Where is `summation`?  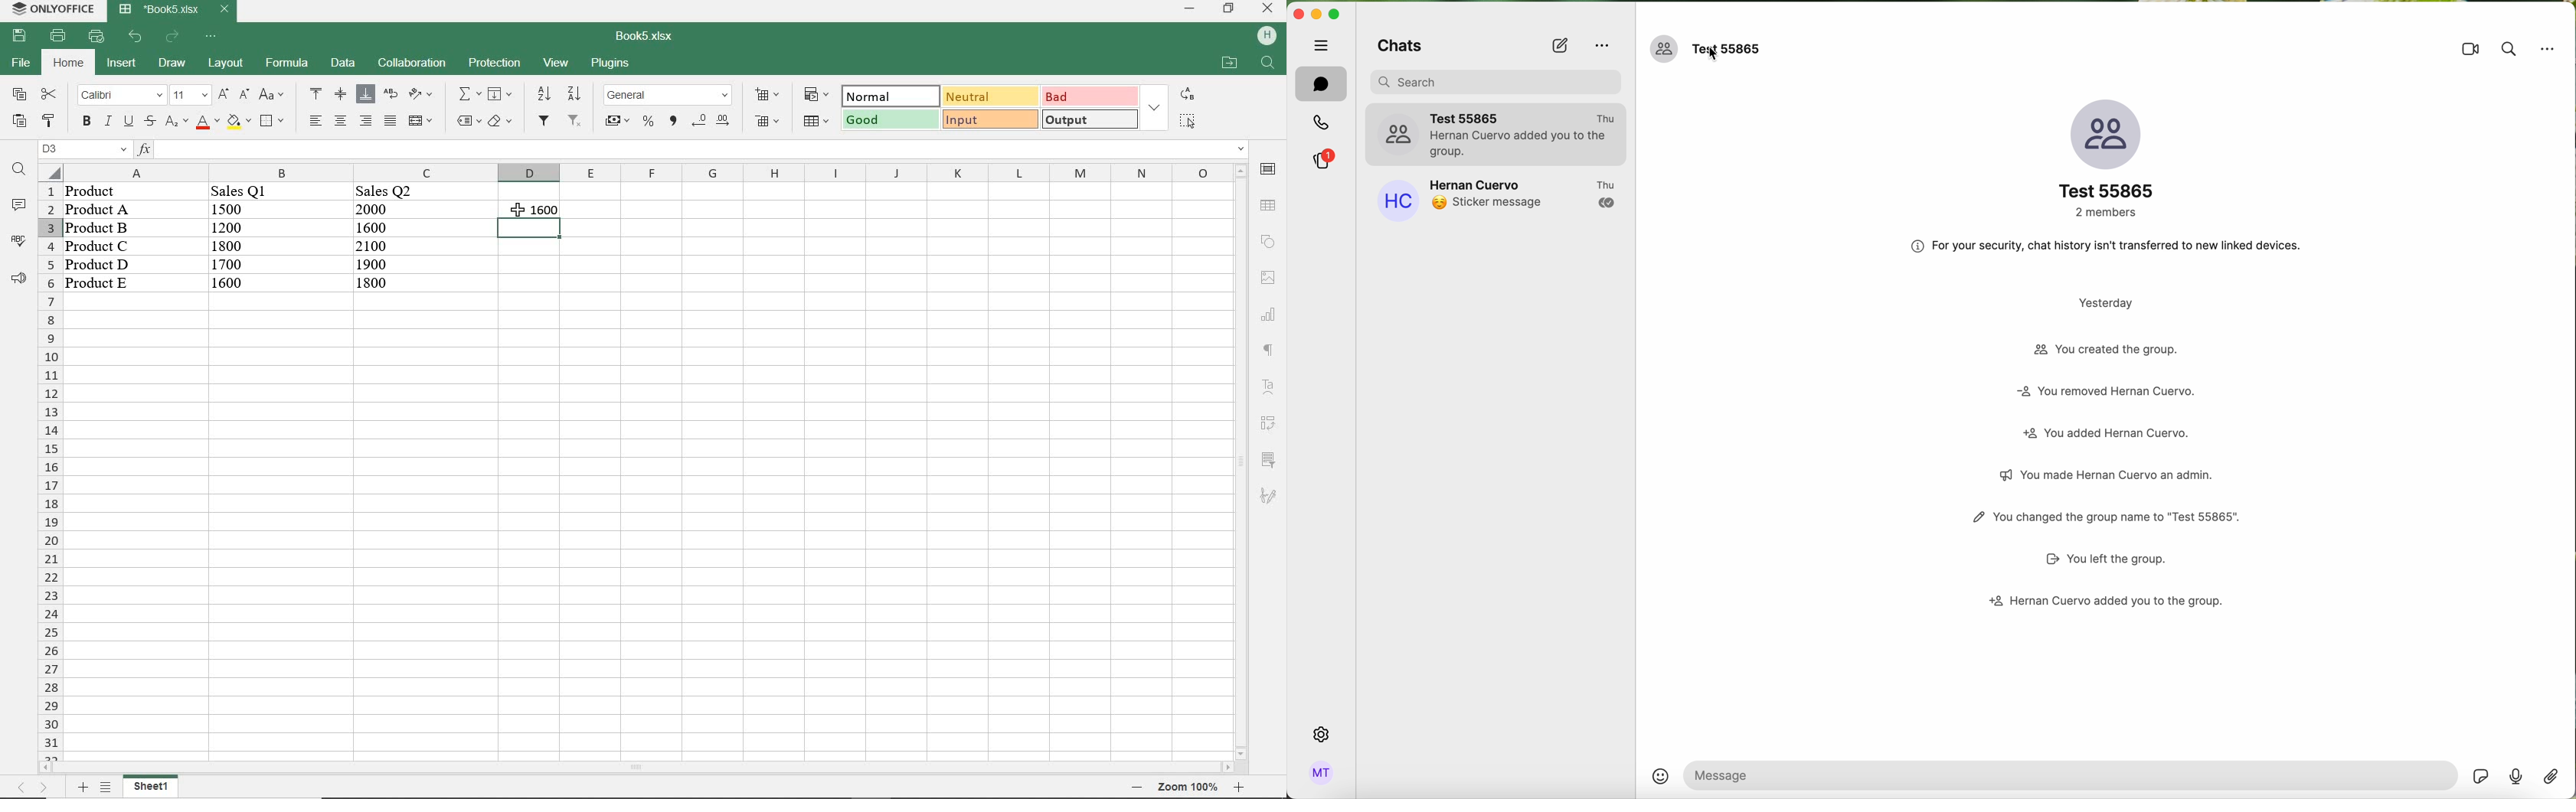 summation is located at coordinates (466, 94).